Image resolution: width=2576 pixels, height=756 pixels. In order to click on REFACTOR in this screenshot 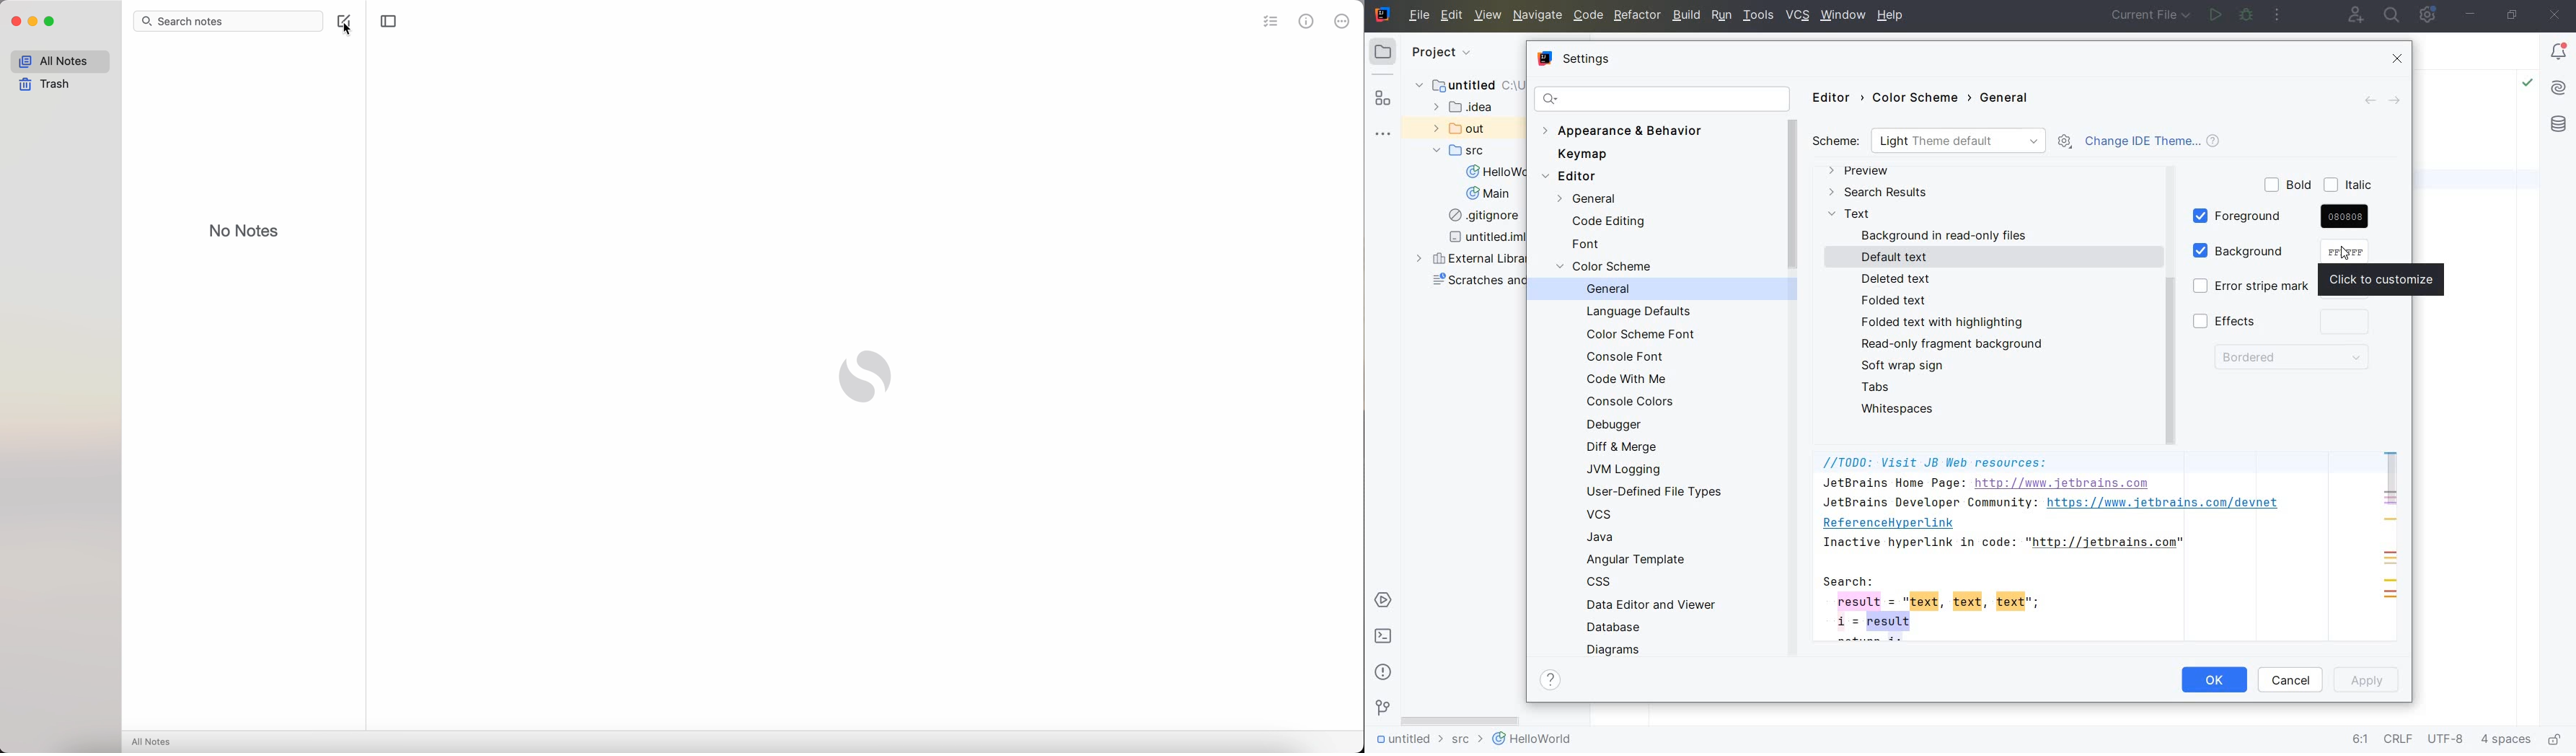, I will do `click(1636, 17)`.